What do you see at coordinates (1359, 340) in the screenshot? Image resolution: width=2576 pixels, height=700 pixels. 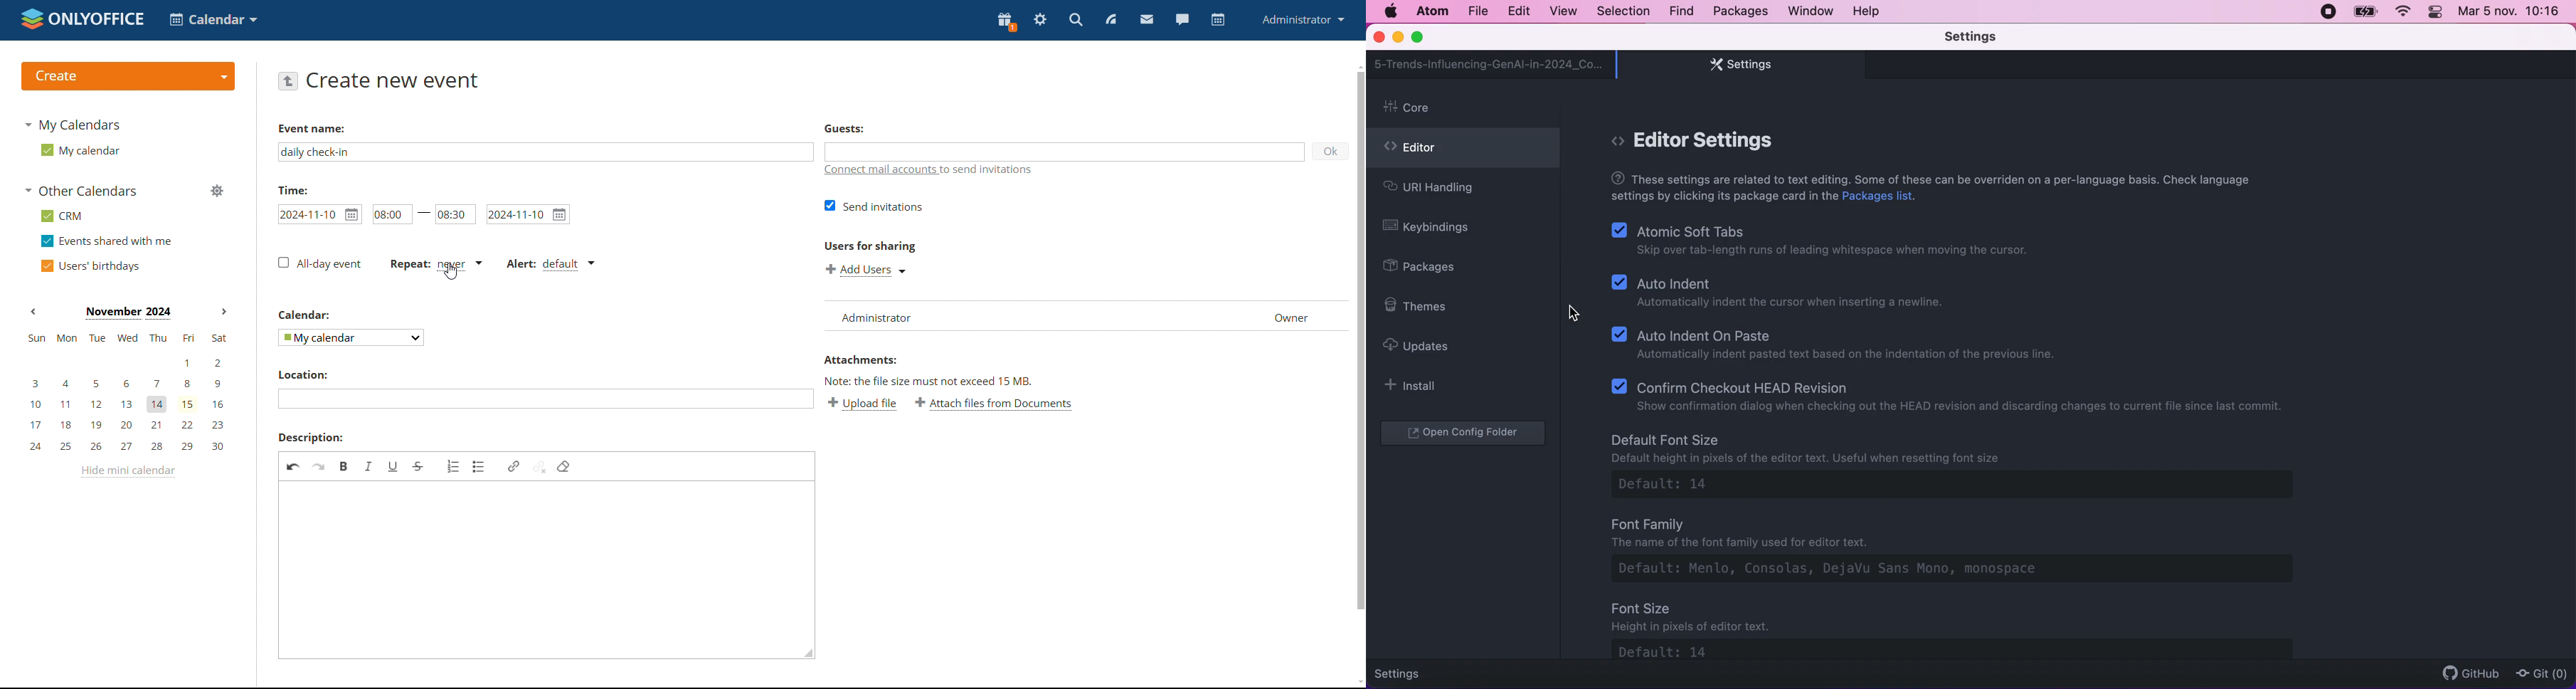 I see `scrollbar` at bounding box center [1359, 340].